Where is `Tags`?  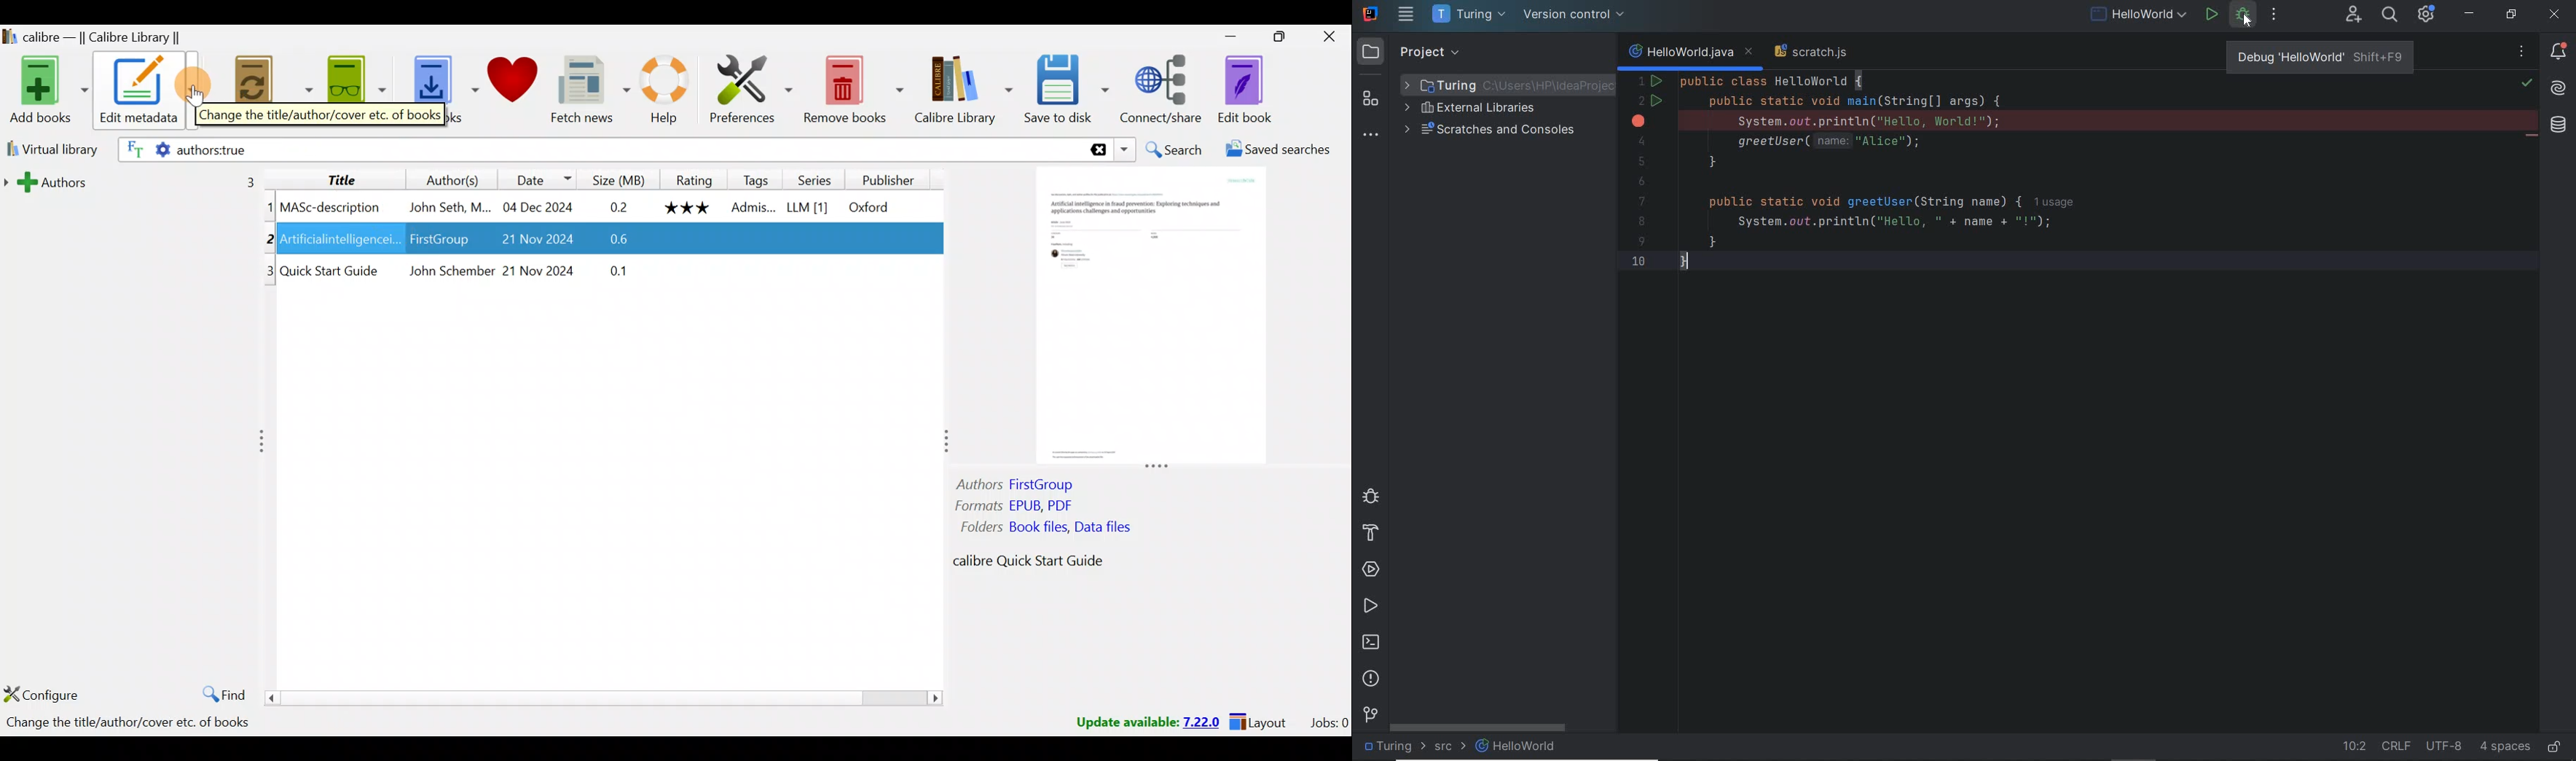
Tags is located at coordinates (756, 178).